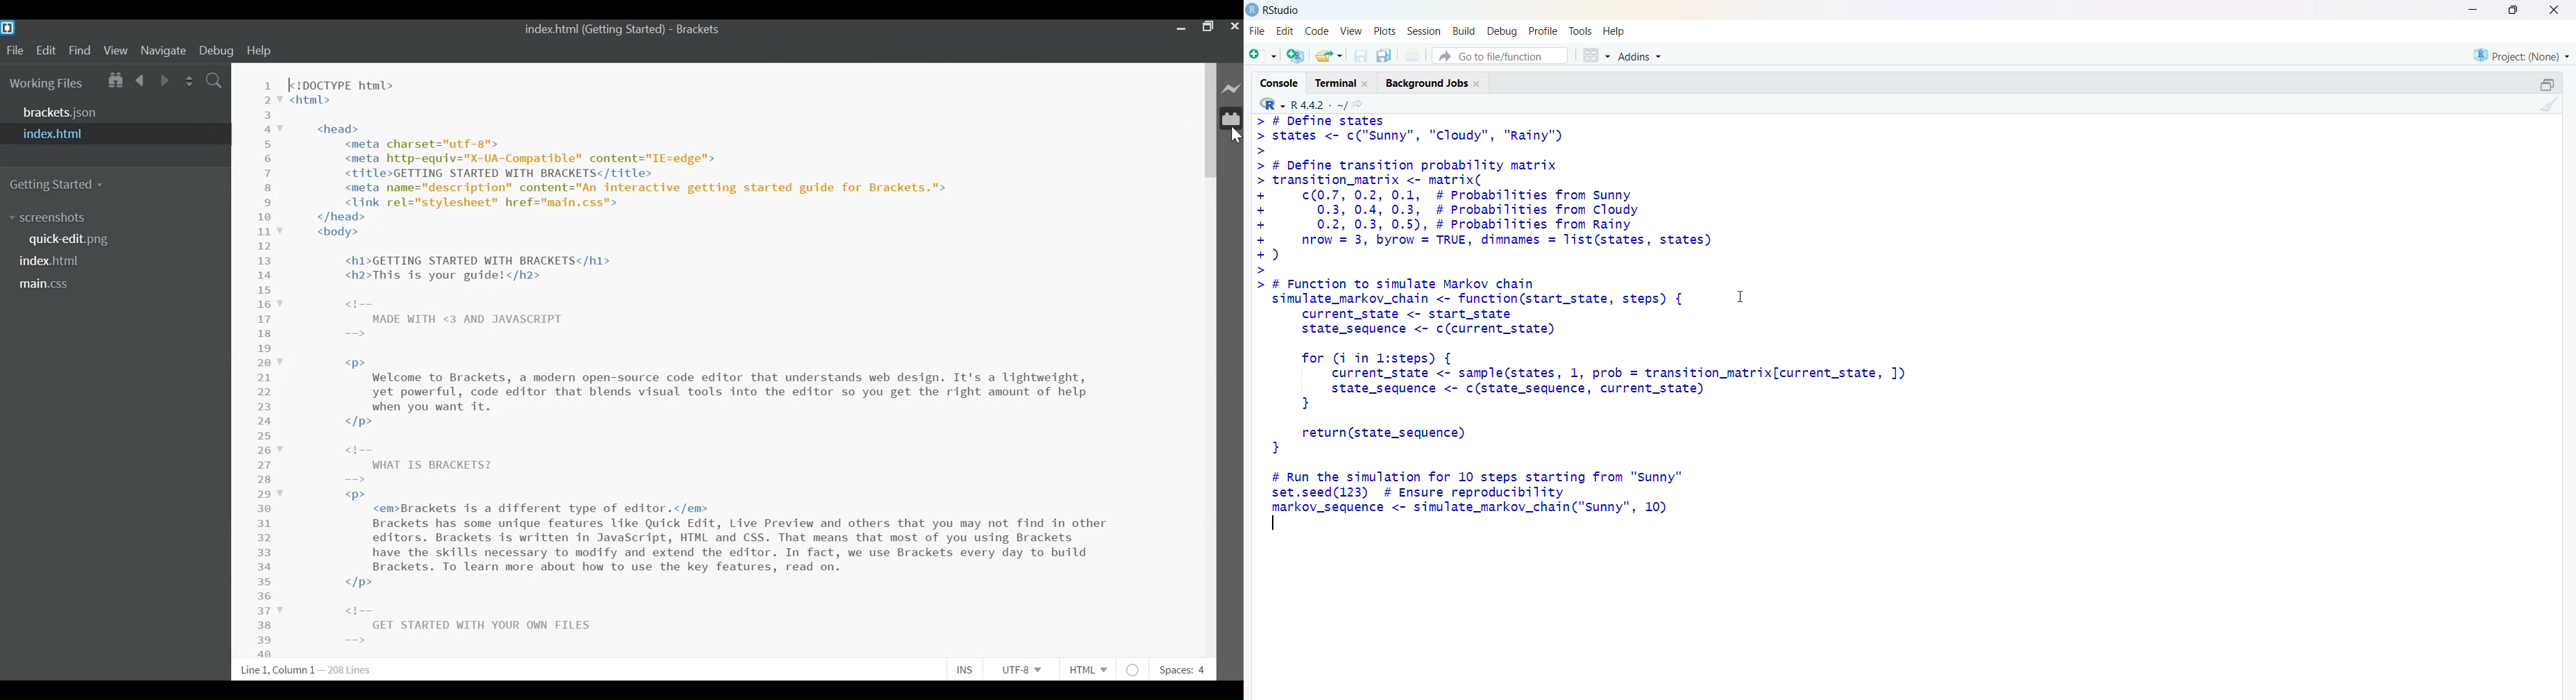 This screenshot has height=700, width=2576. Describe the element at coordinates (1493, 194) in the screenshot. I see `> # Define states> states <- c("sunny", "Cloudy", "Rainy")>> # Define transition probability matrix> transition_matrix <- matrix(- c(0.7, 0.2, 0.1, # Probabilities from Sunny+ 0.3, 0.4, 0.3, # Probabilities from Cloudy+ 0.2, 0.3, 0.5), # Probabilities from Rainy- nrow = 3, byrow = TRUE, dimnames = list(states, states)+)>-` at that location.